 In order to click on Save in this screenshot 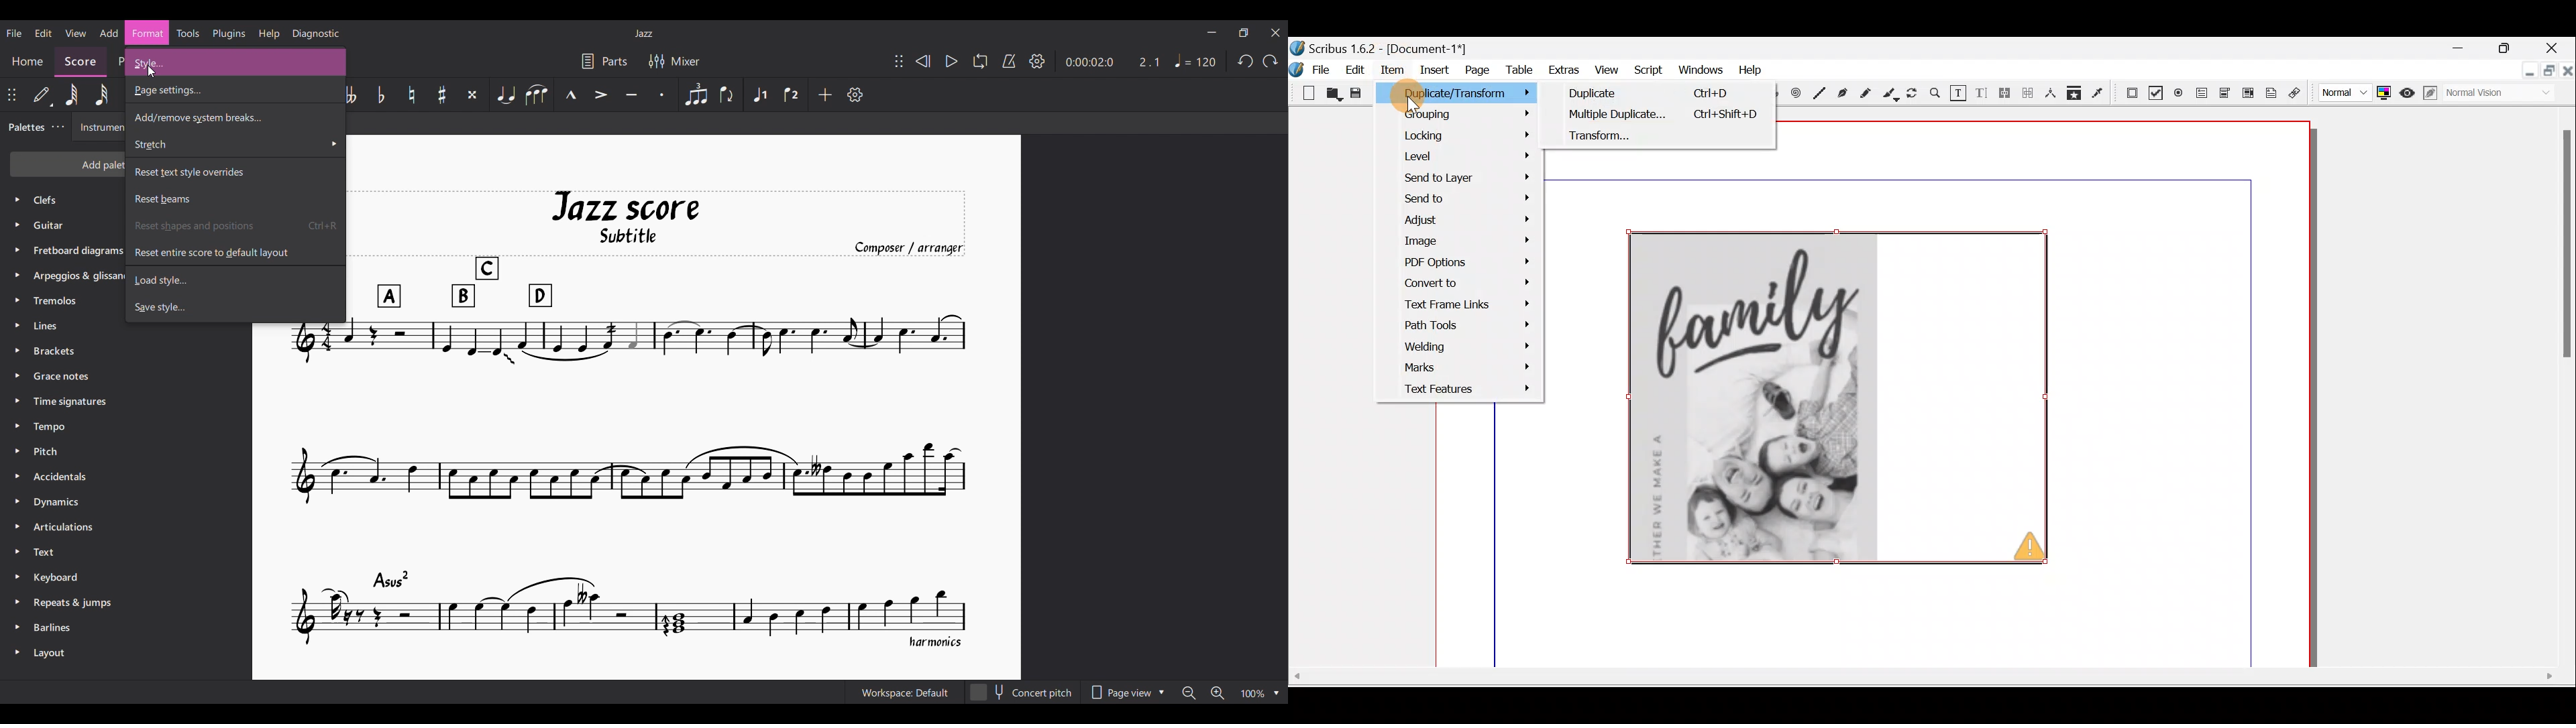, I will do `click(1356, 94)`.